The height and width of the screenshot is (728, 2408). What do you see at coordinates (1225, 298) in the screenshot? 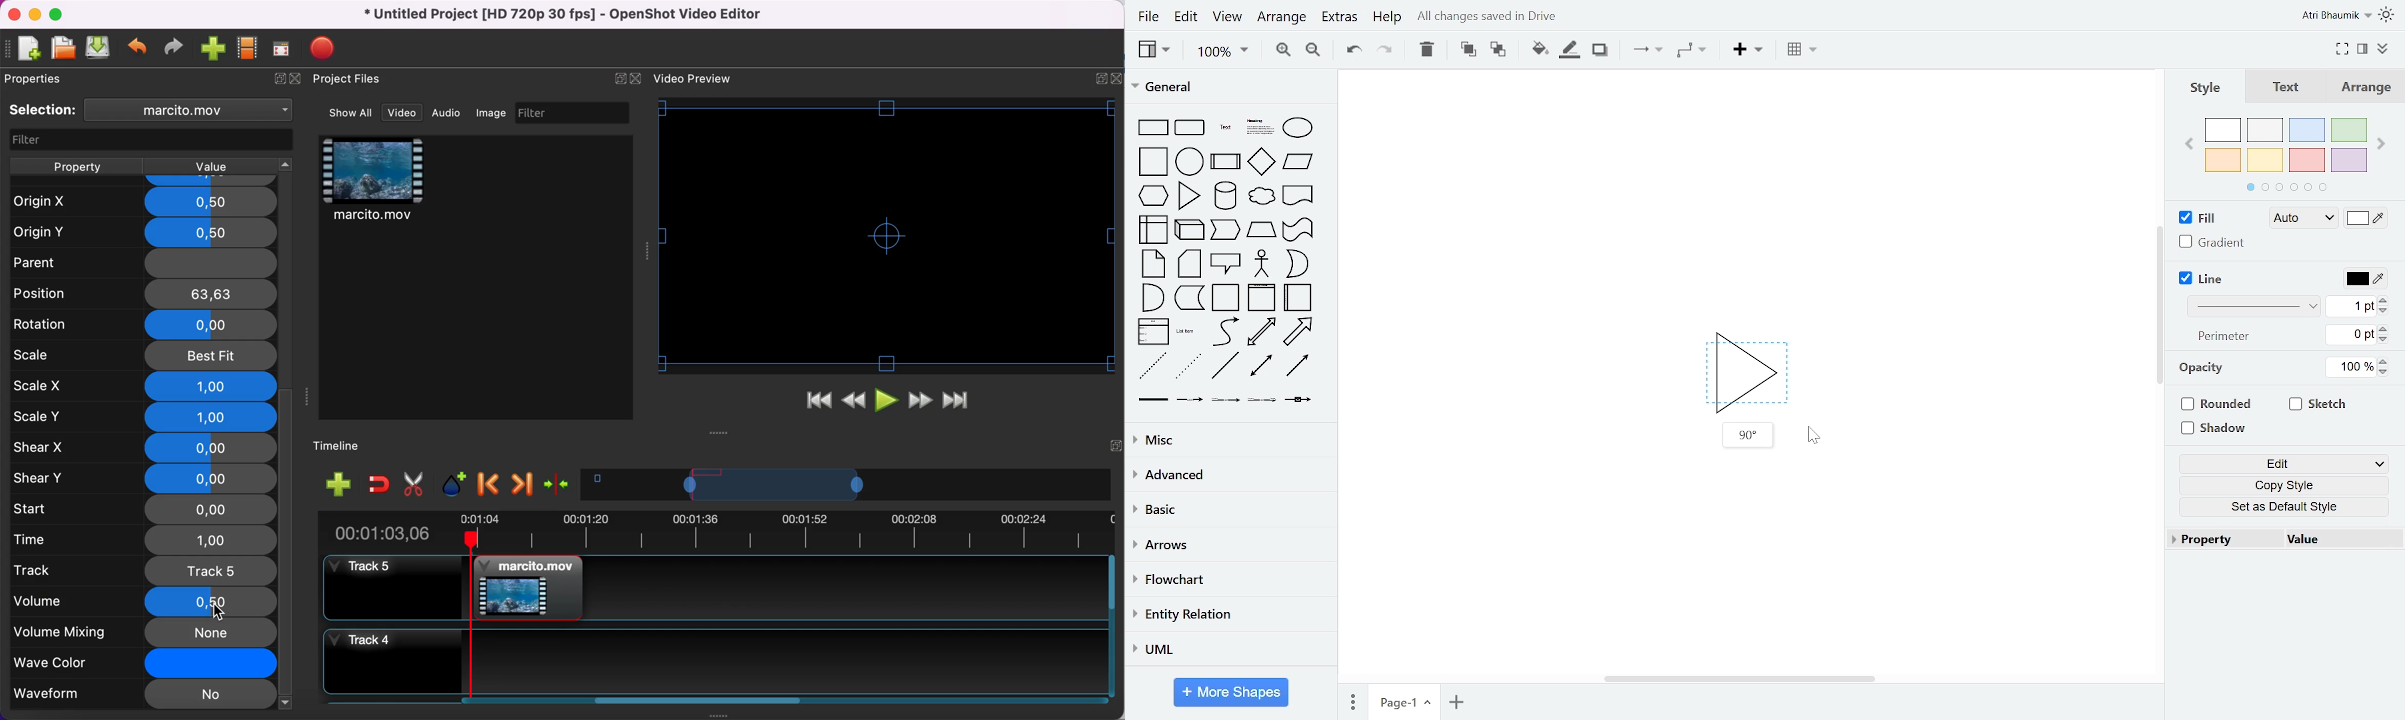
I see `container` at bounding box center [1225, 298].